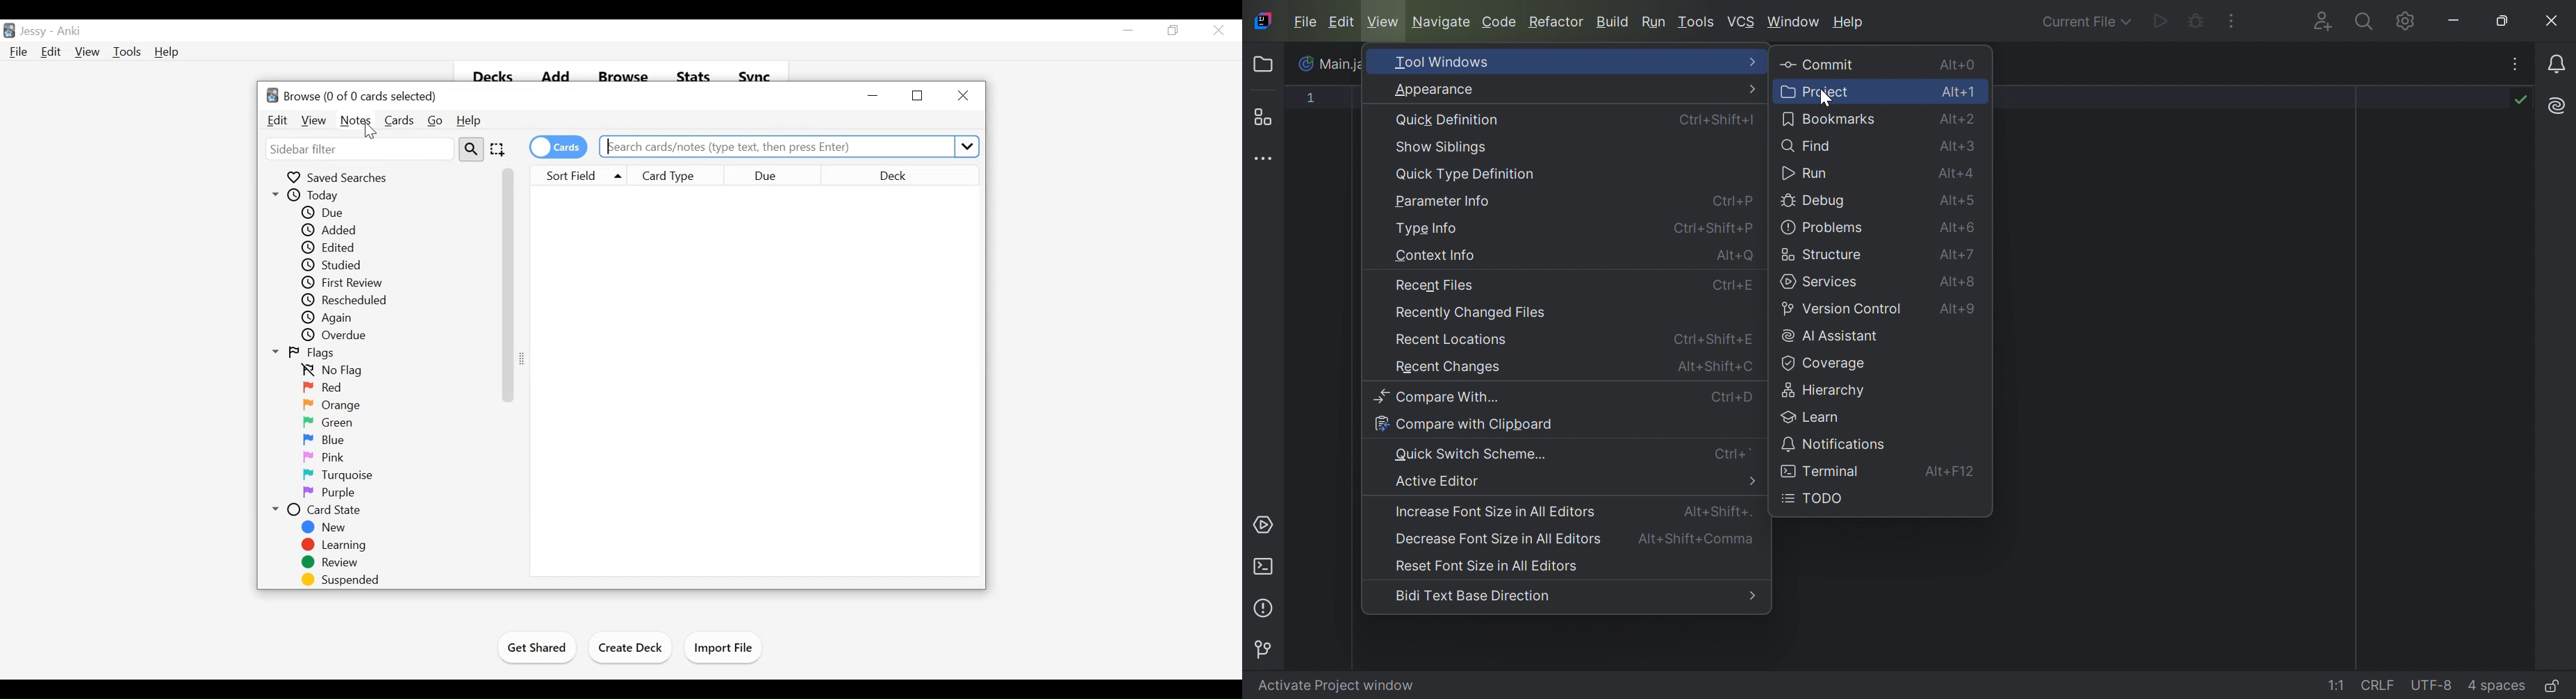 This screenshot has width=2576, height=700. Describe the element at coordinates (341, 300) in the screenshot. I see `Rescheduled` at that location.